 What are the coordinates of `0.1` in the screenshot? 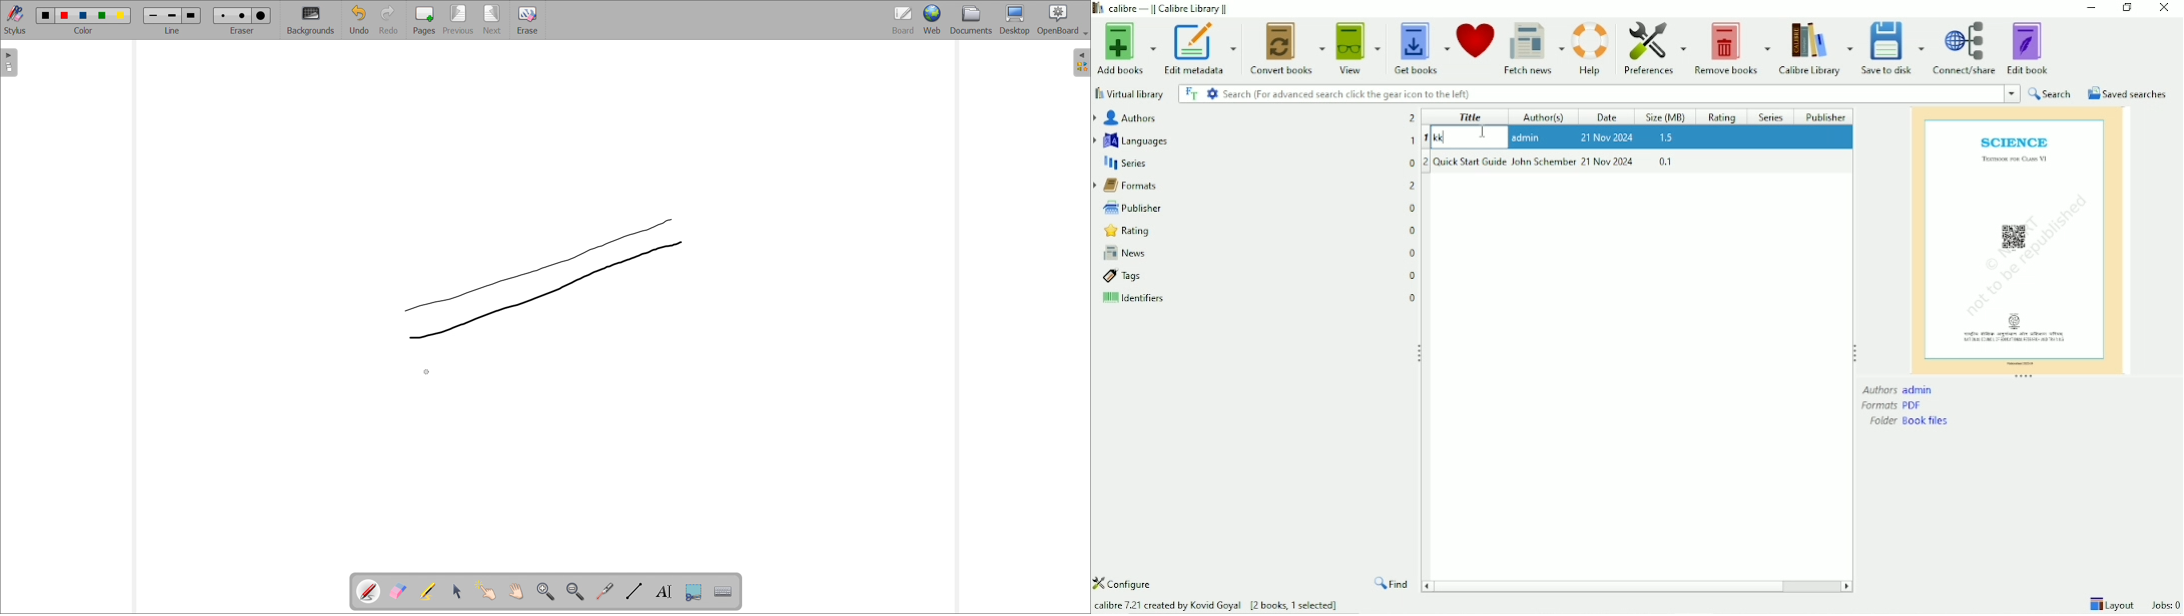 It's located at (1665, 161).